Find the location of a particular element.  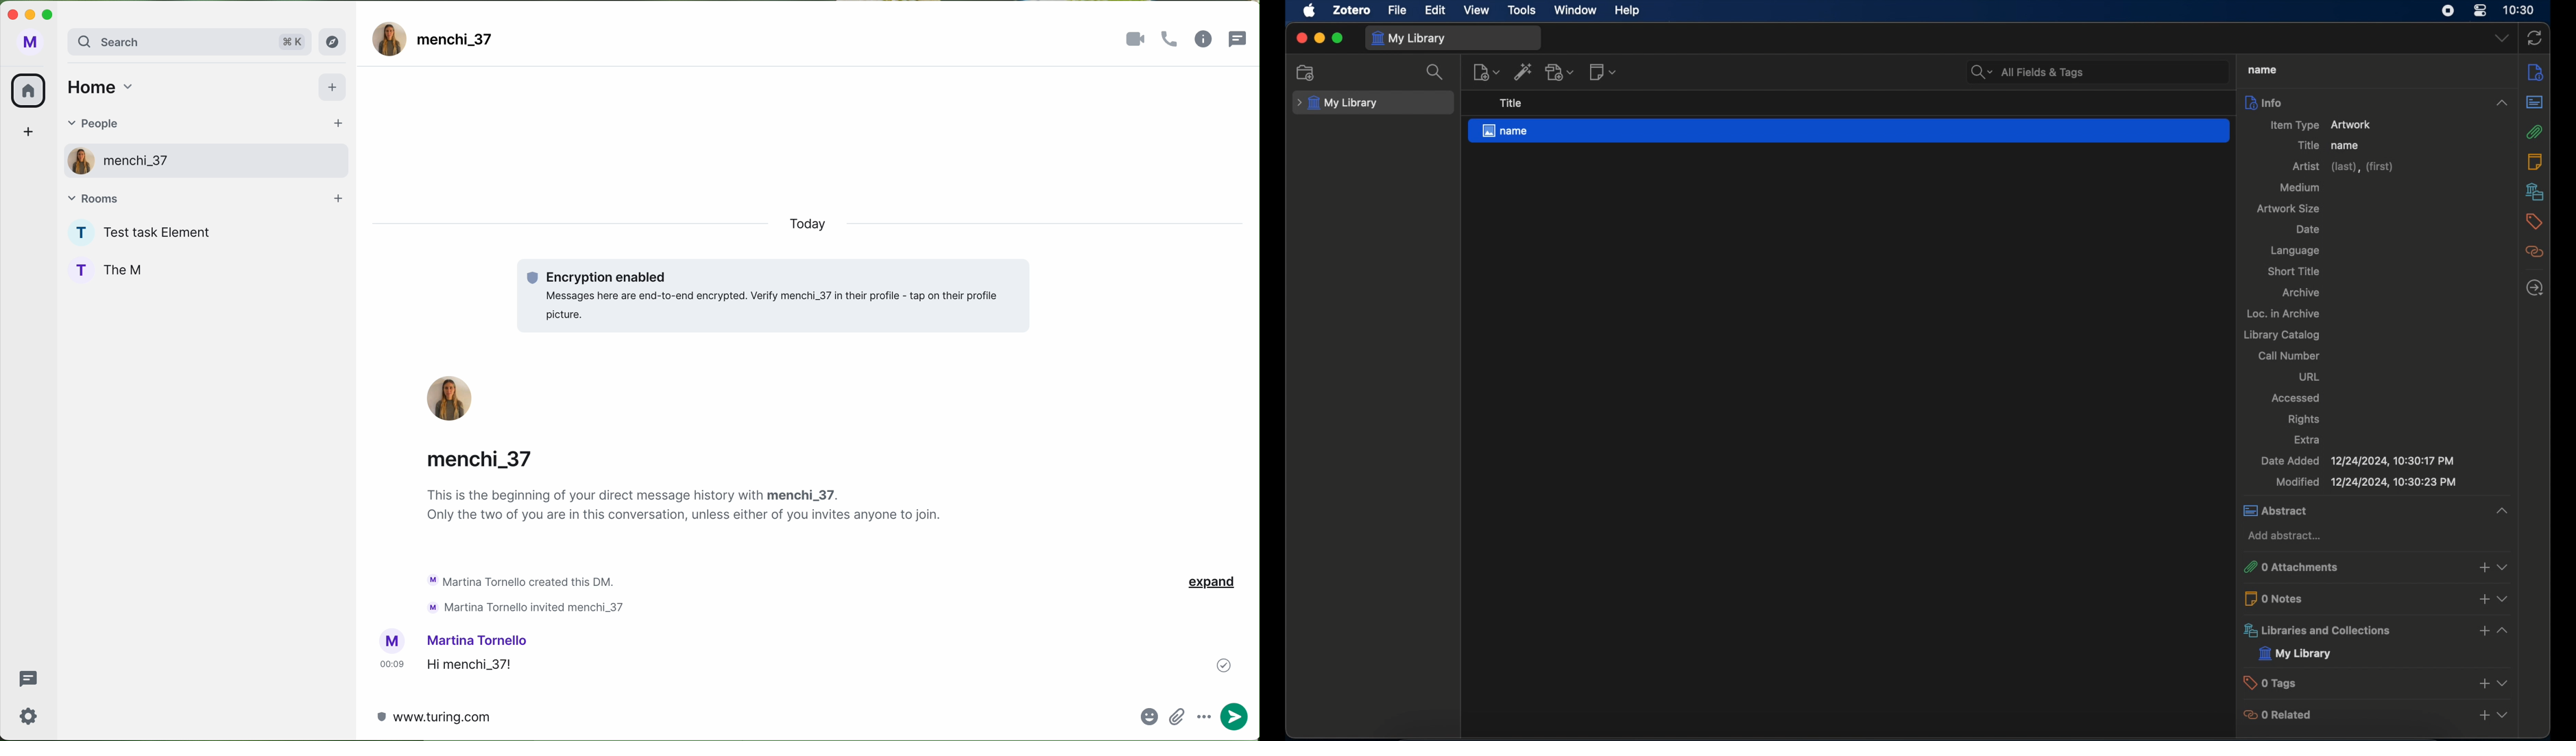

profile is located at coordinates (75, 160).